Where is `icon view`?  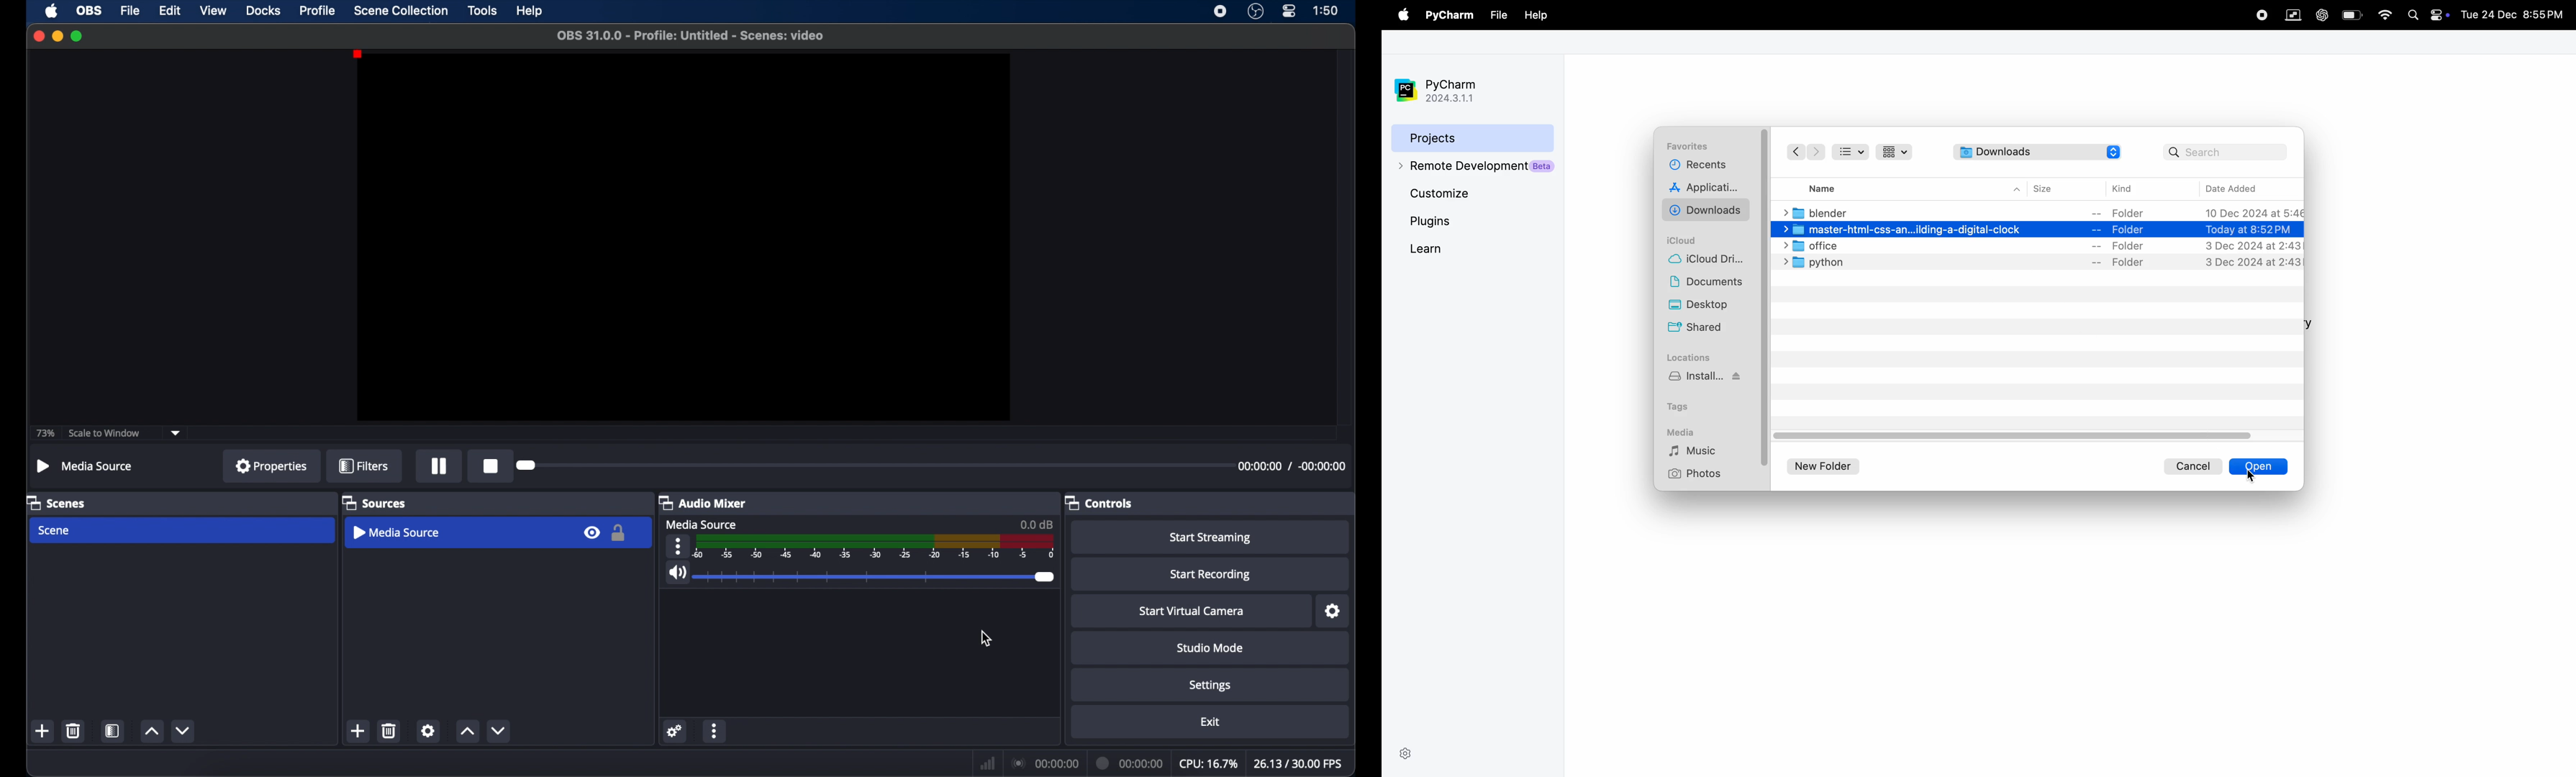 icon view is located at coordinates (1897, 152).